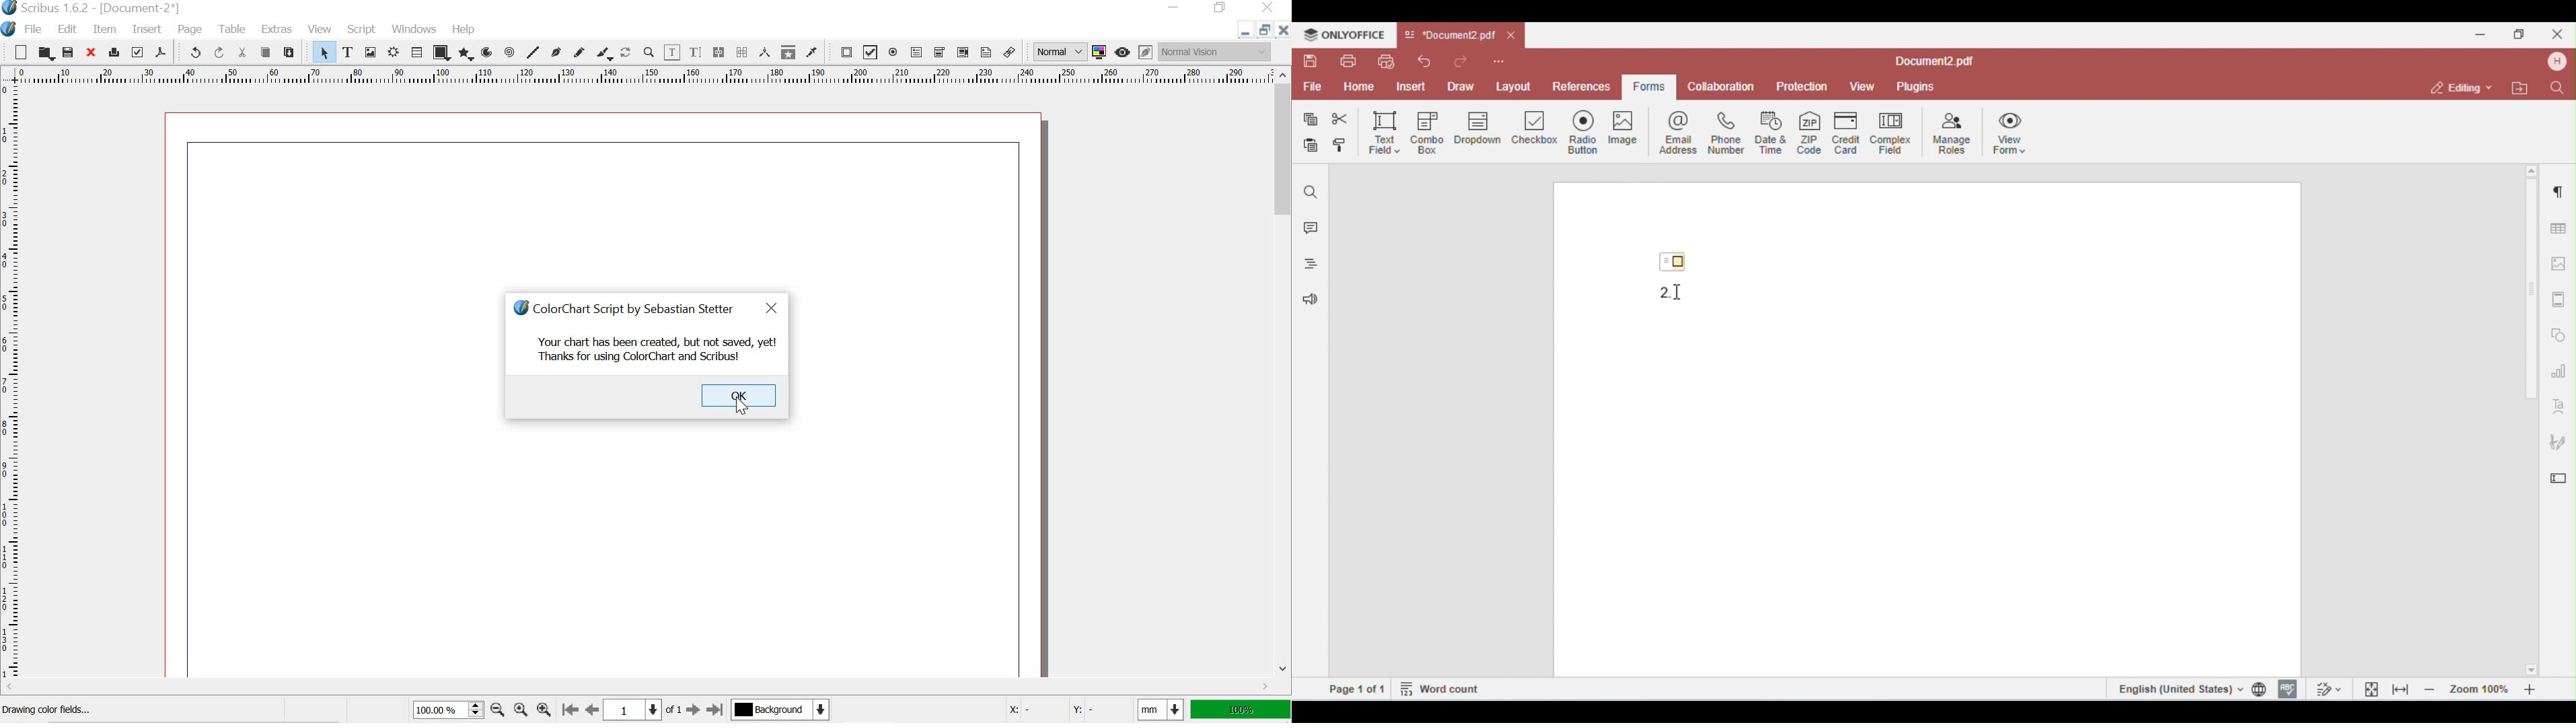 This screenshot has width=2576, height=728. Describe the element at coordinates (1058, 52) in the screenshot. I see `Normal` at that location.